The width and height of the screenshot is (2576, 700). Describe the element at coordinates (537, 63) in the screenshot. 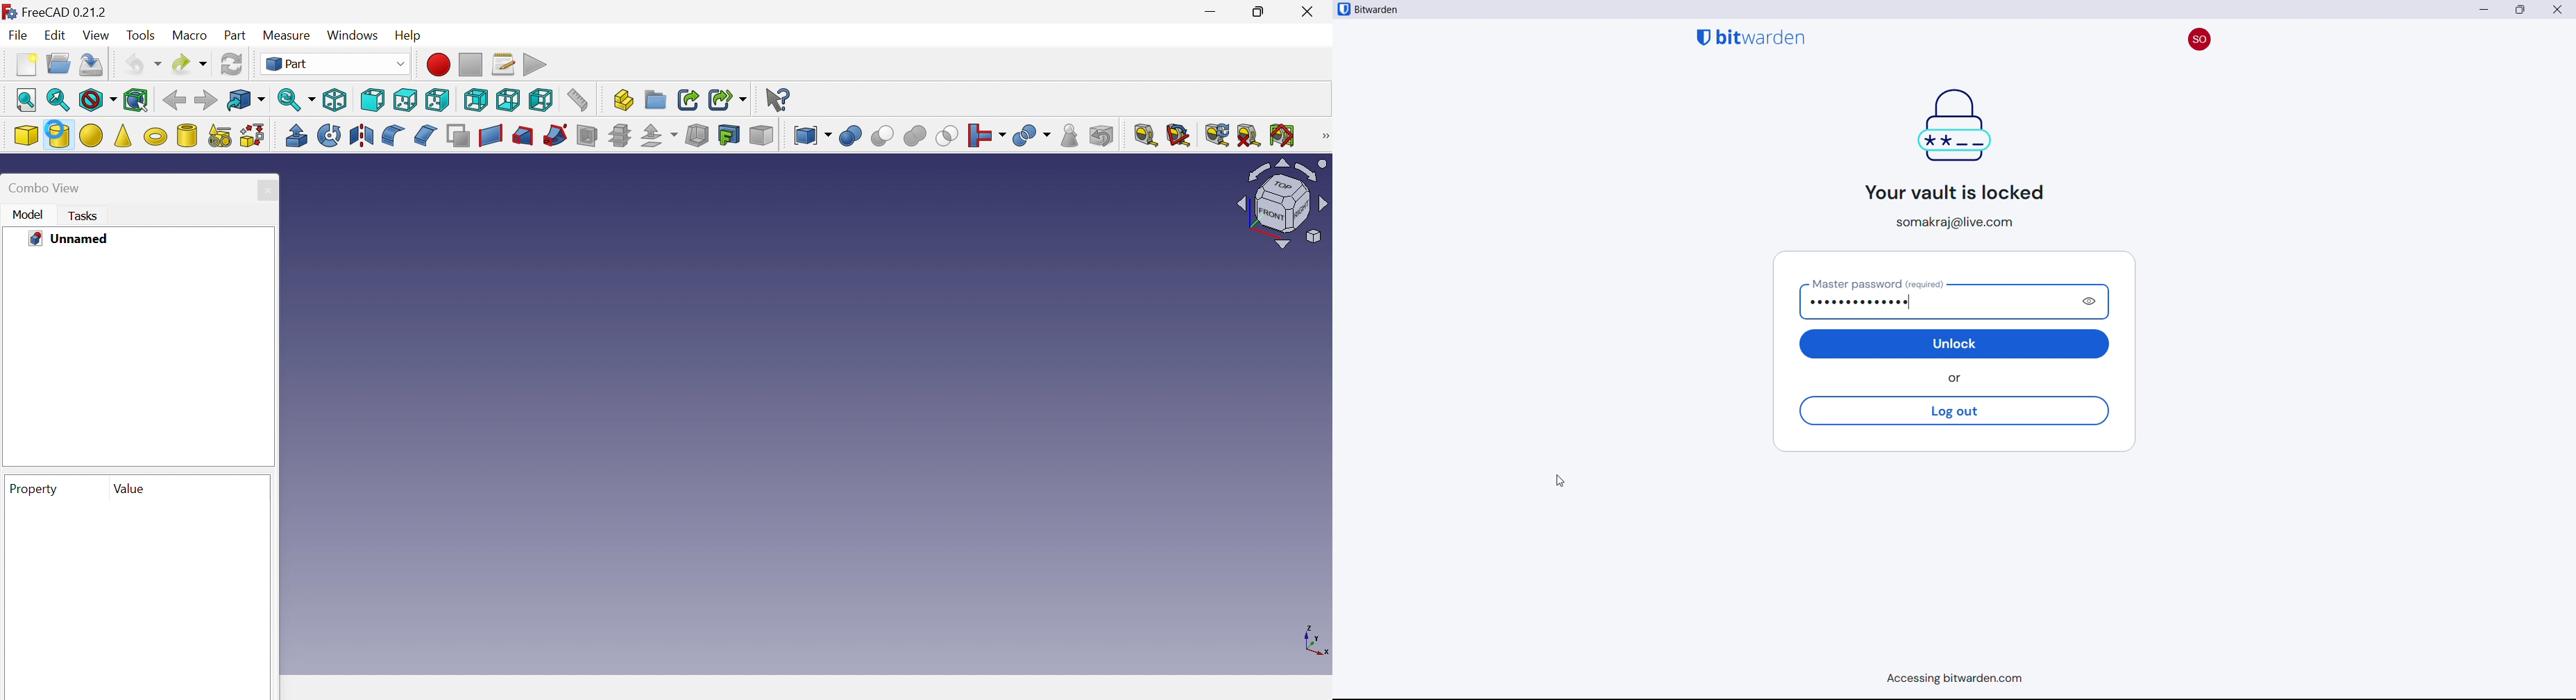

I see `Execute macro` at that location.